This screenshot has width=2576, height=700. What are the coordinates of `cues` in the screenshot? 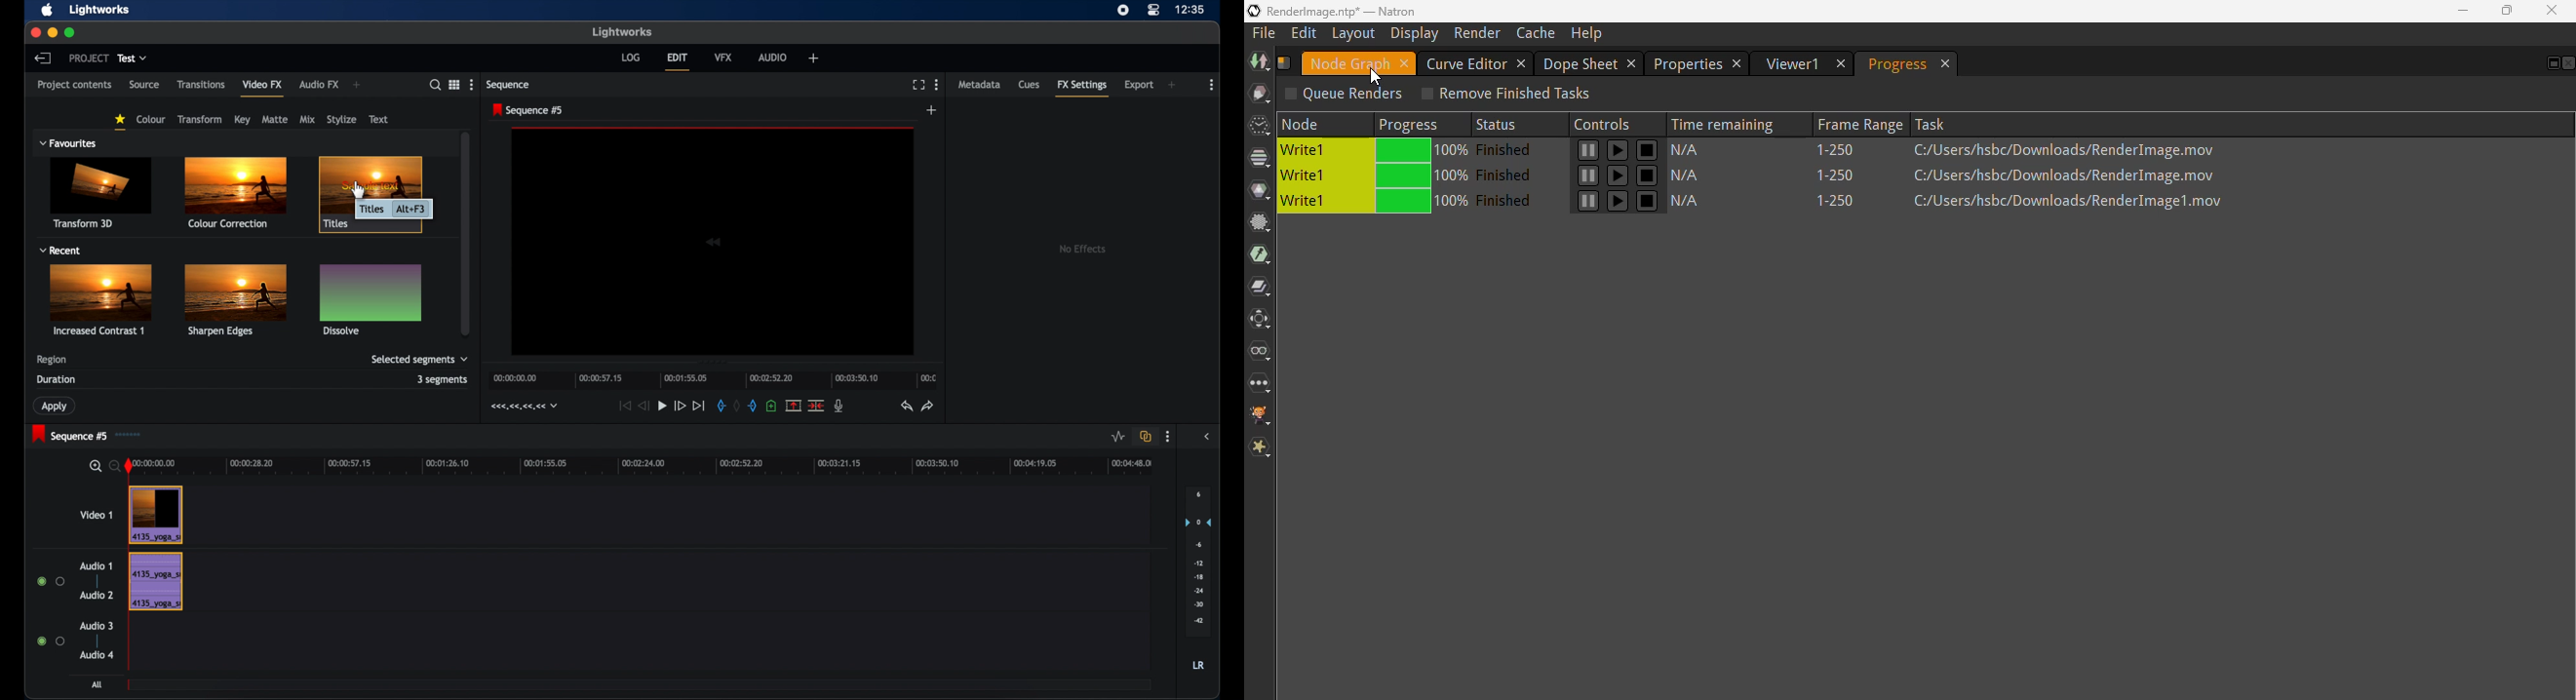 It's located at (1030, 85).